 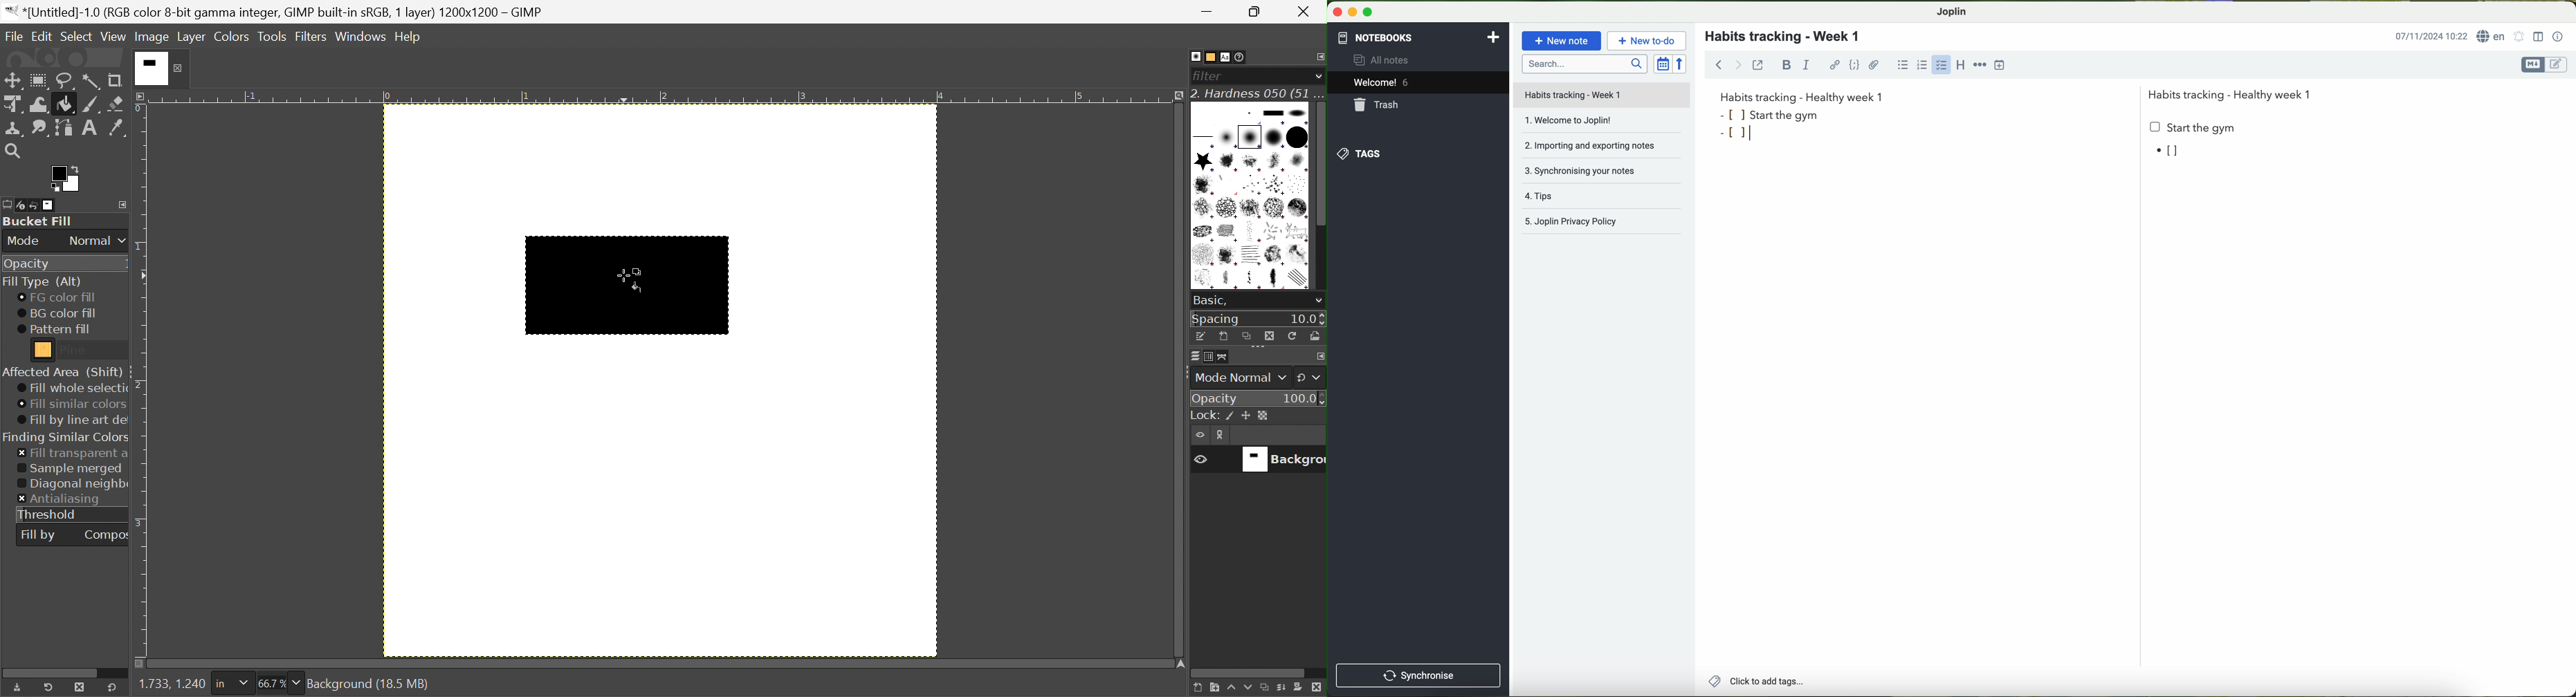 What do you see at coordinates (1360, 154) in the screenshot?
I see `tags` at bounding box center [1360, 154].